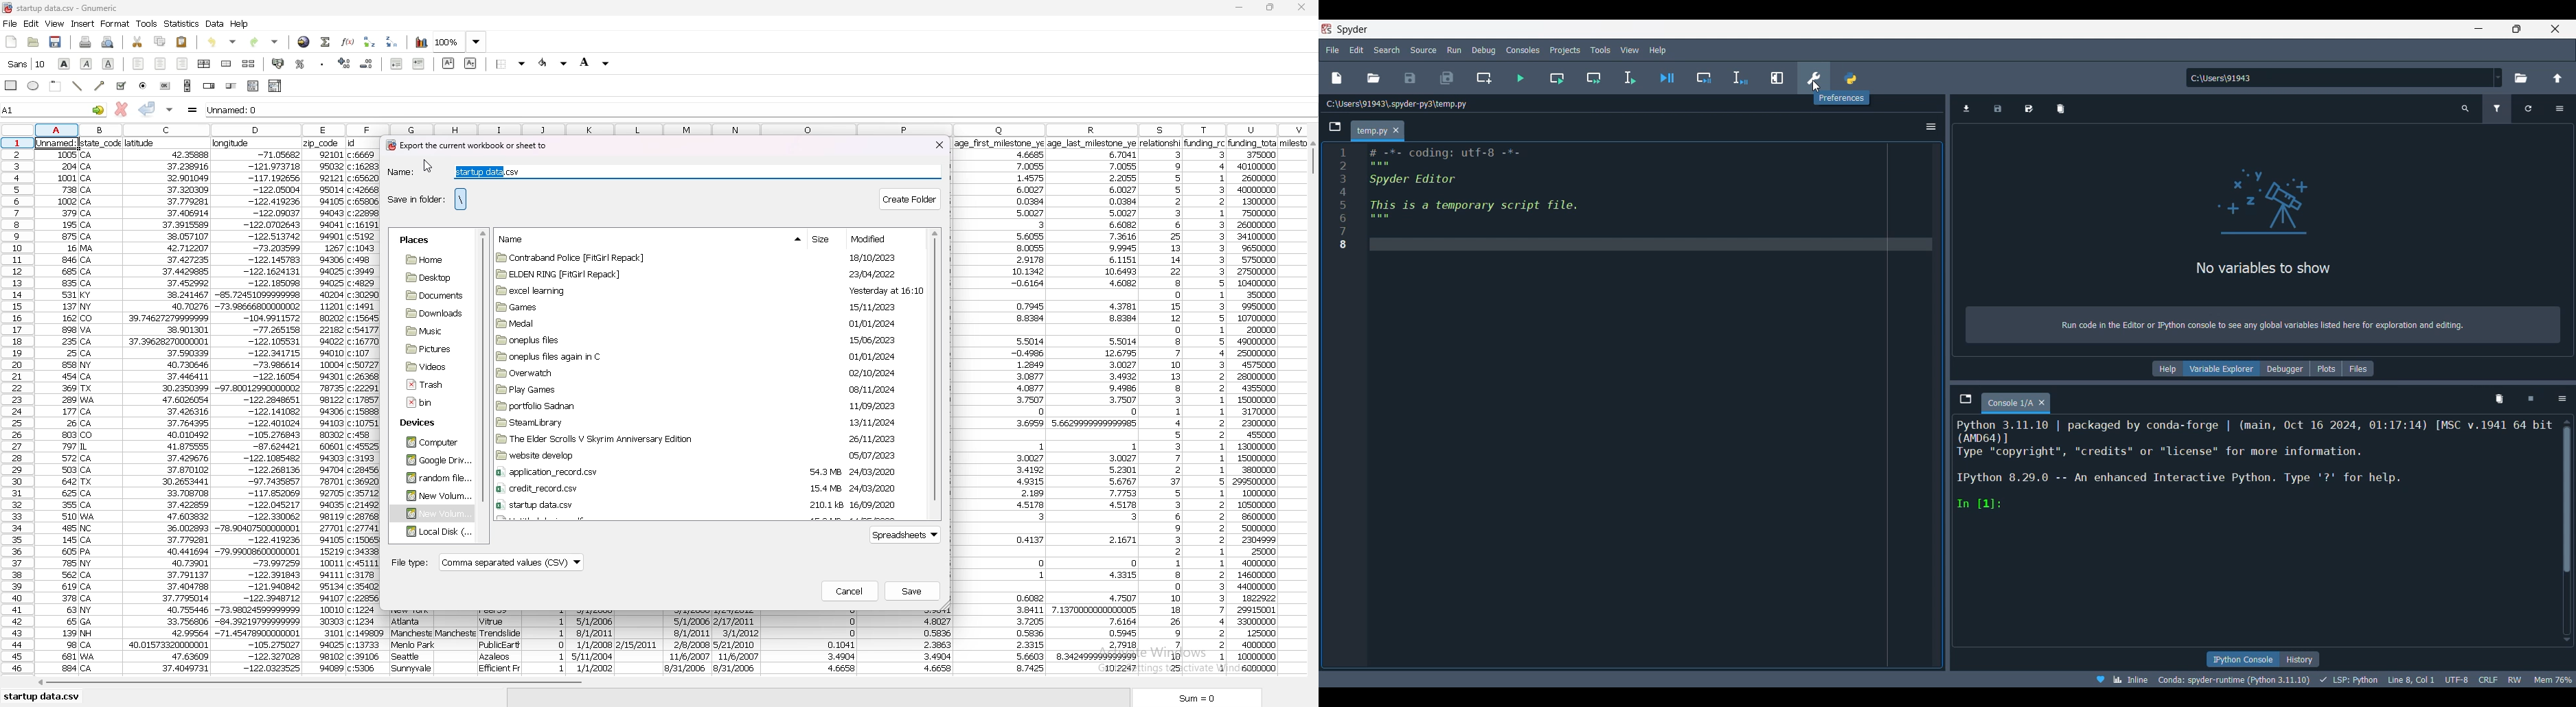 Image resolution: width=2576 pixels, height=728 pixels. Describe the element at coordinates (429, 332) in the screenshot. I see `folder` at that location.